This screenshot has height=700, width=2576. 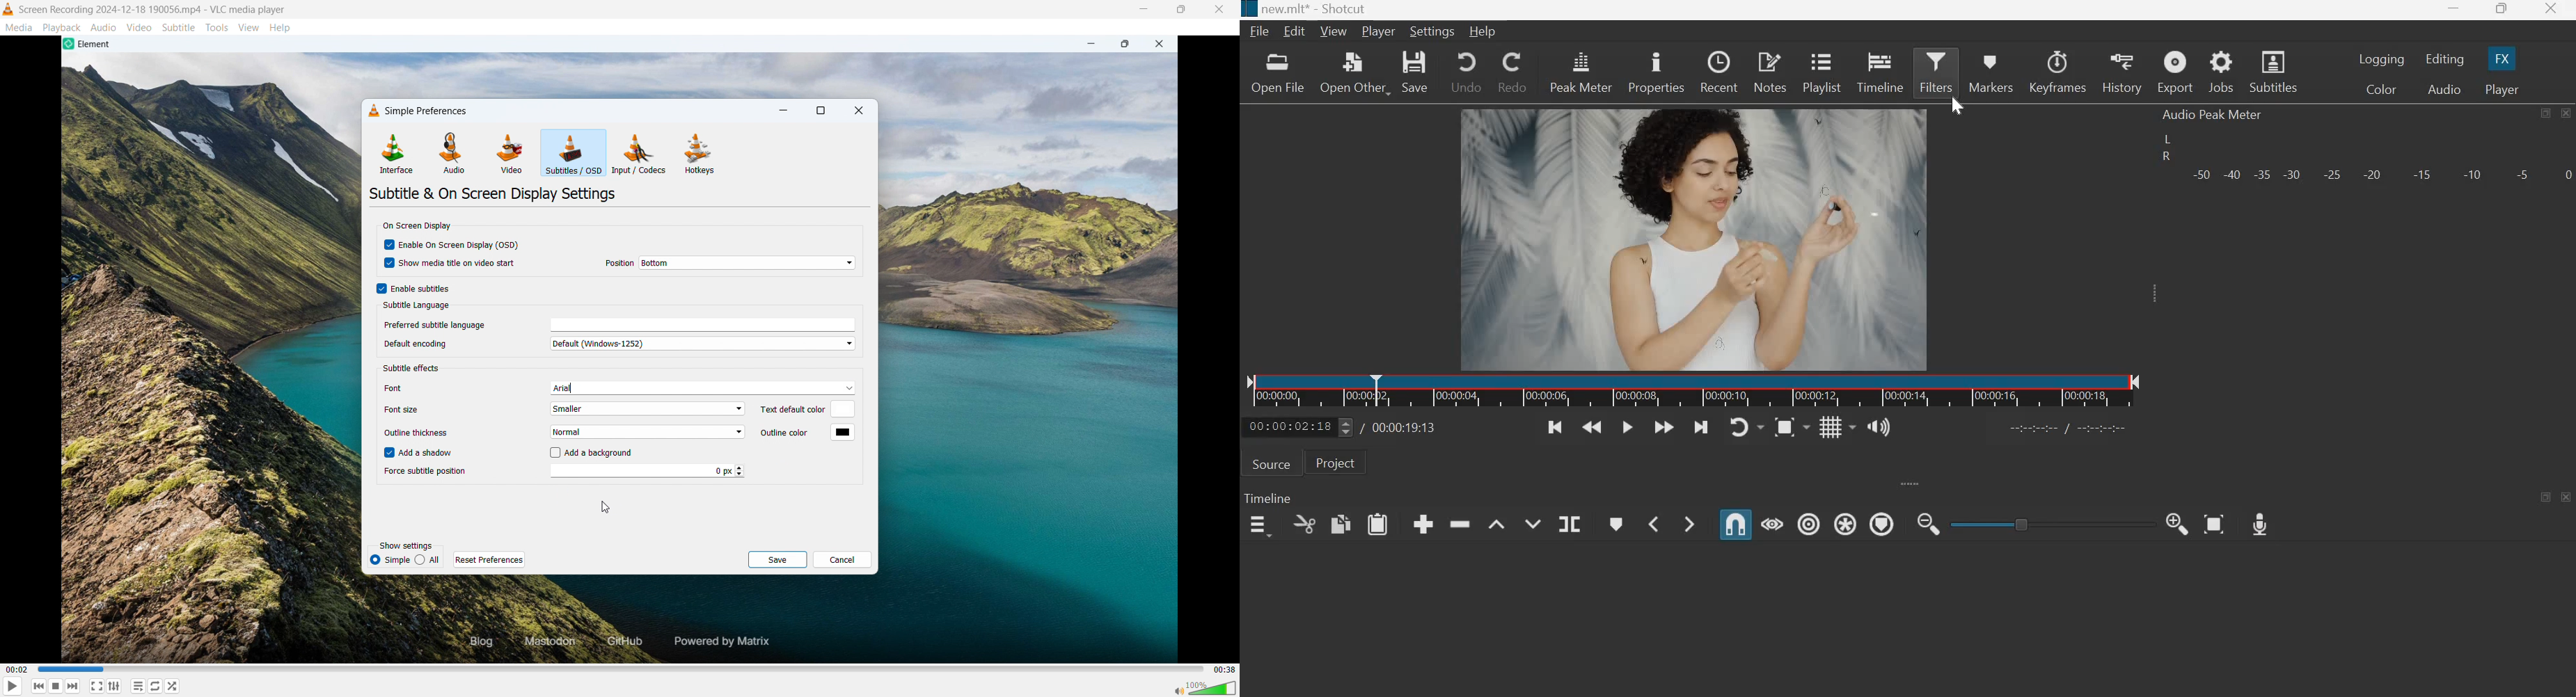 I want to click on audio, so click(x=104, y=26).